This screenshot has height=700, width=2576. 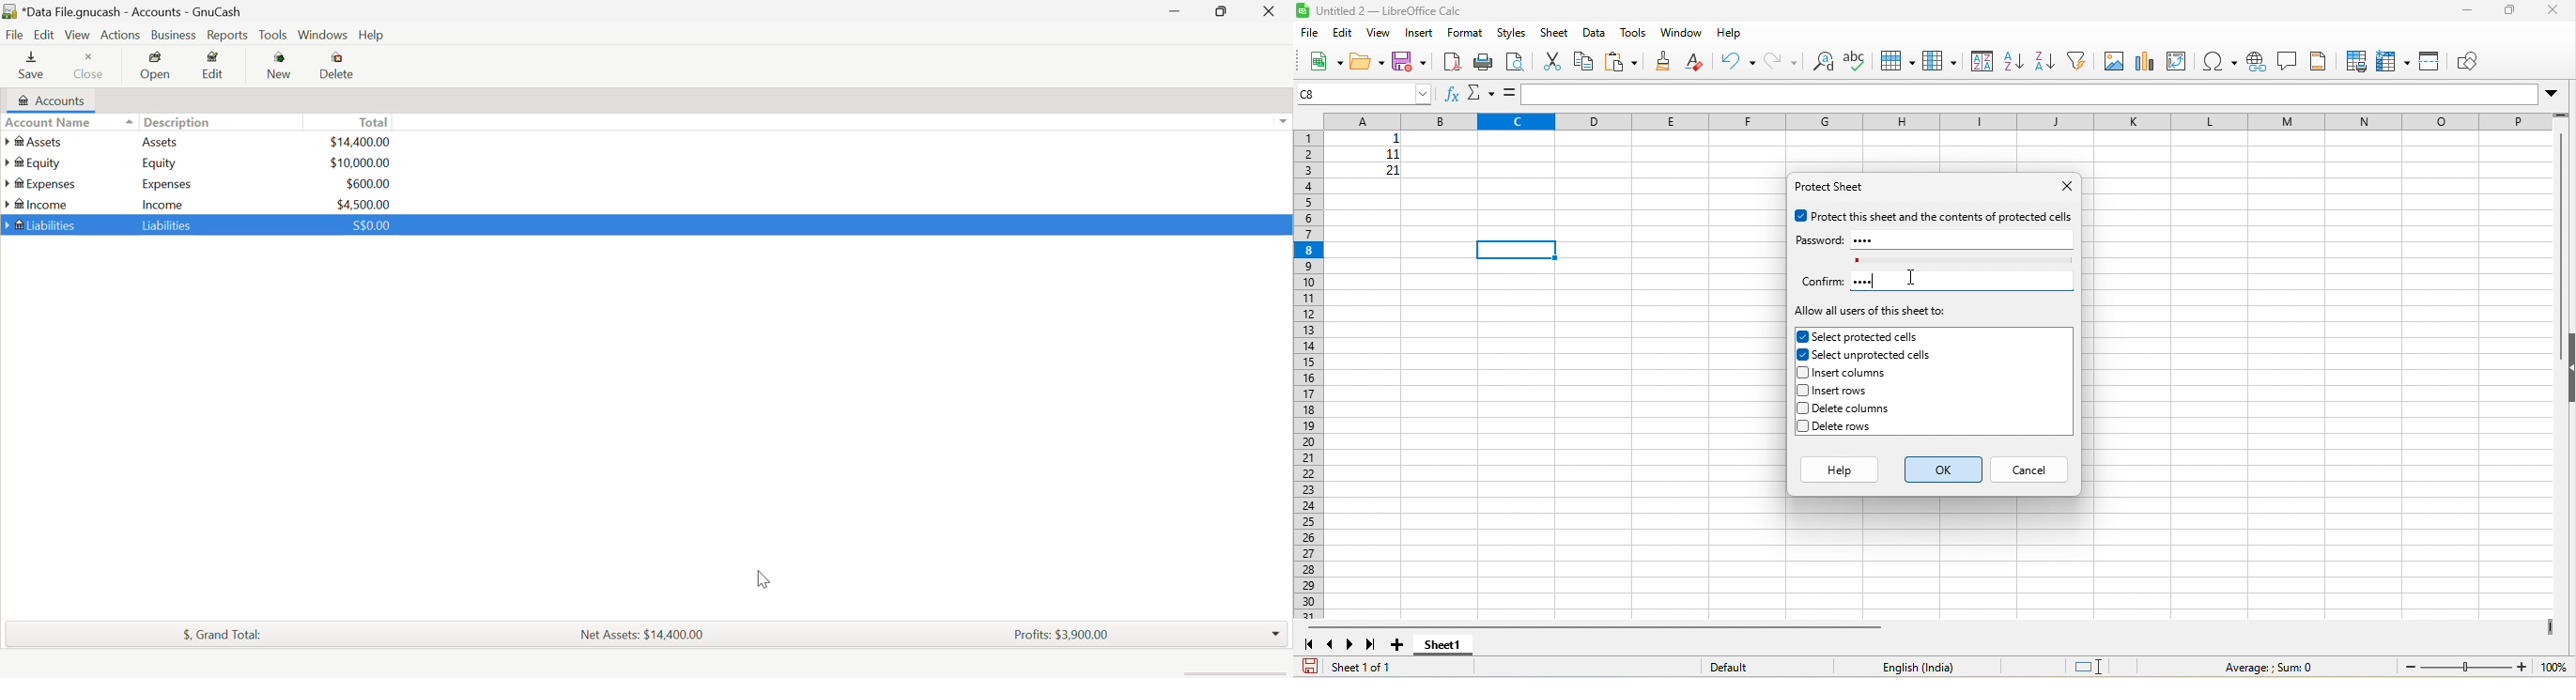 What do you see at coordinates (1366, 668) in the screenshot?
I see `sheet 1 of 1` at bounding box center [1366, 668].